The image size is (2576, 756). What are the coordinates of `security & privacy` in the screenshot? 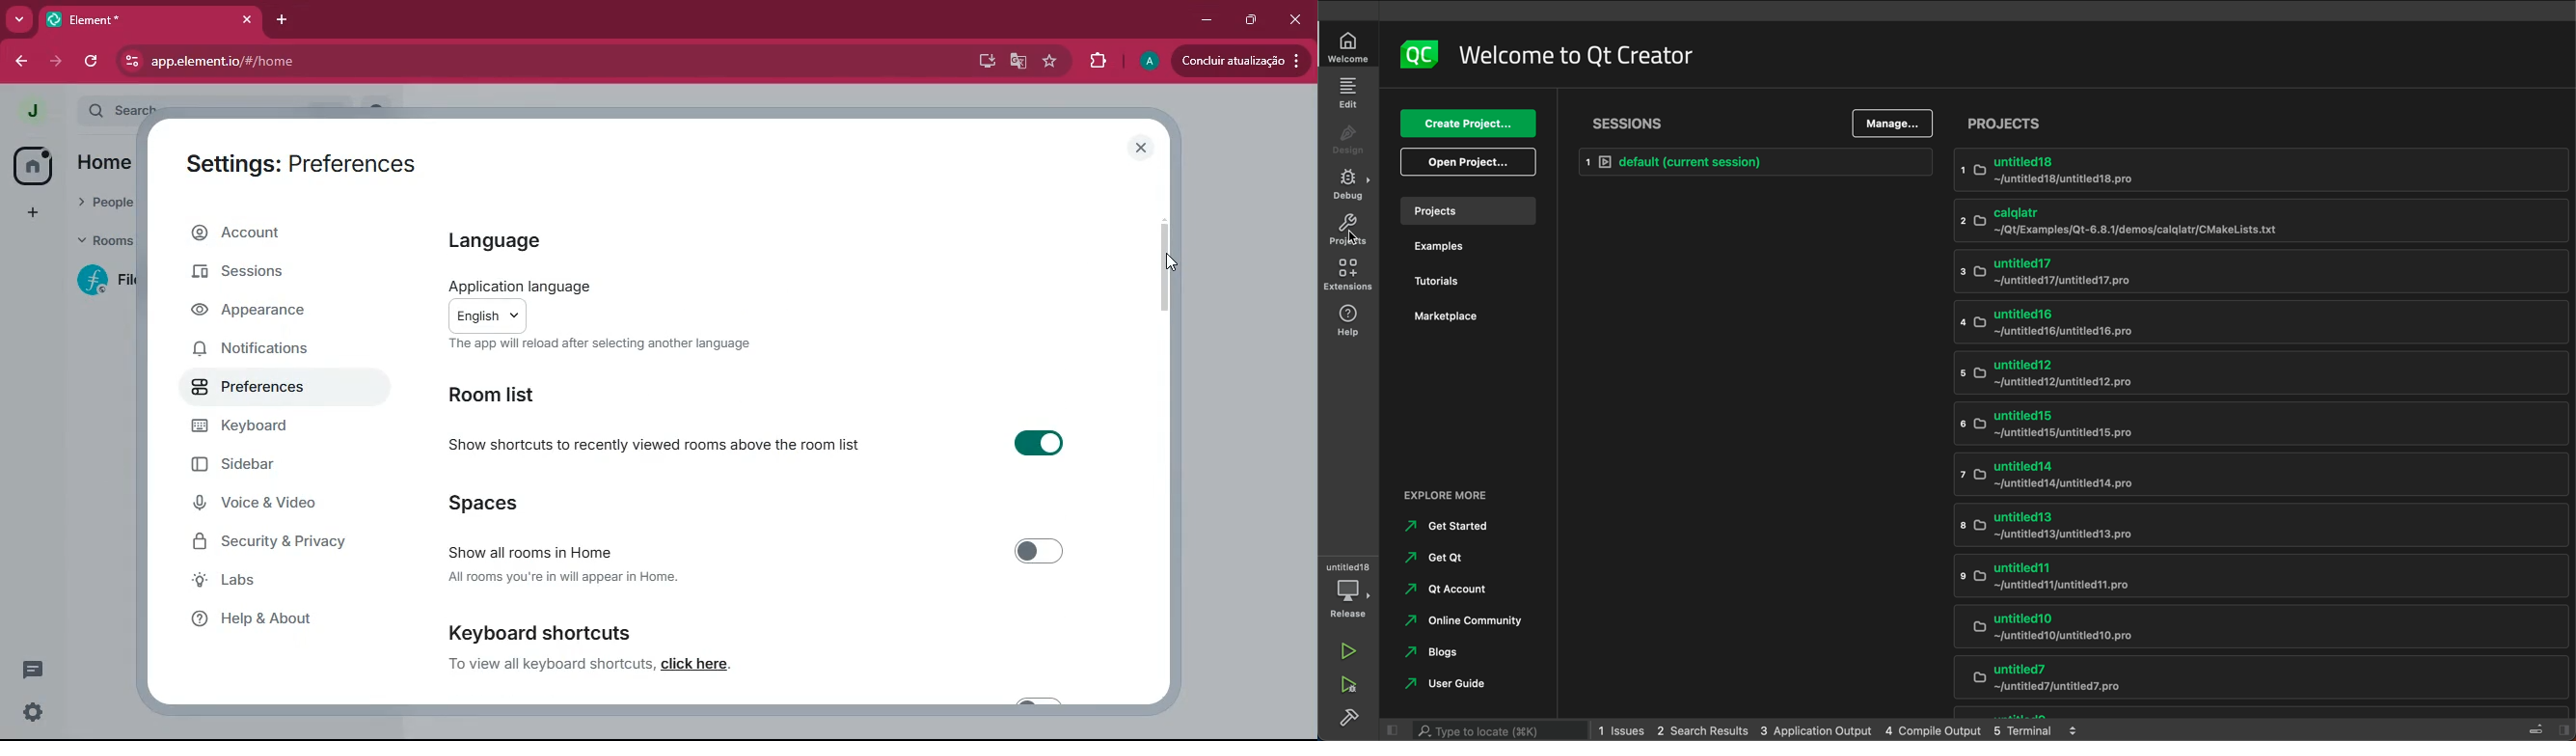 It's located at (281, 543).